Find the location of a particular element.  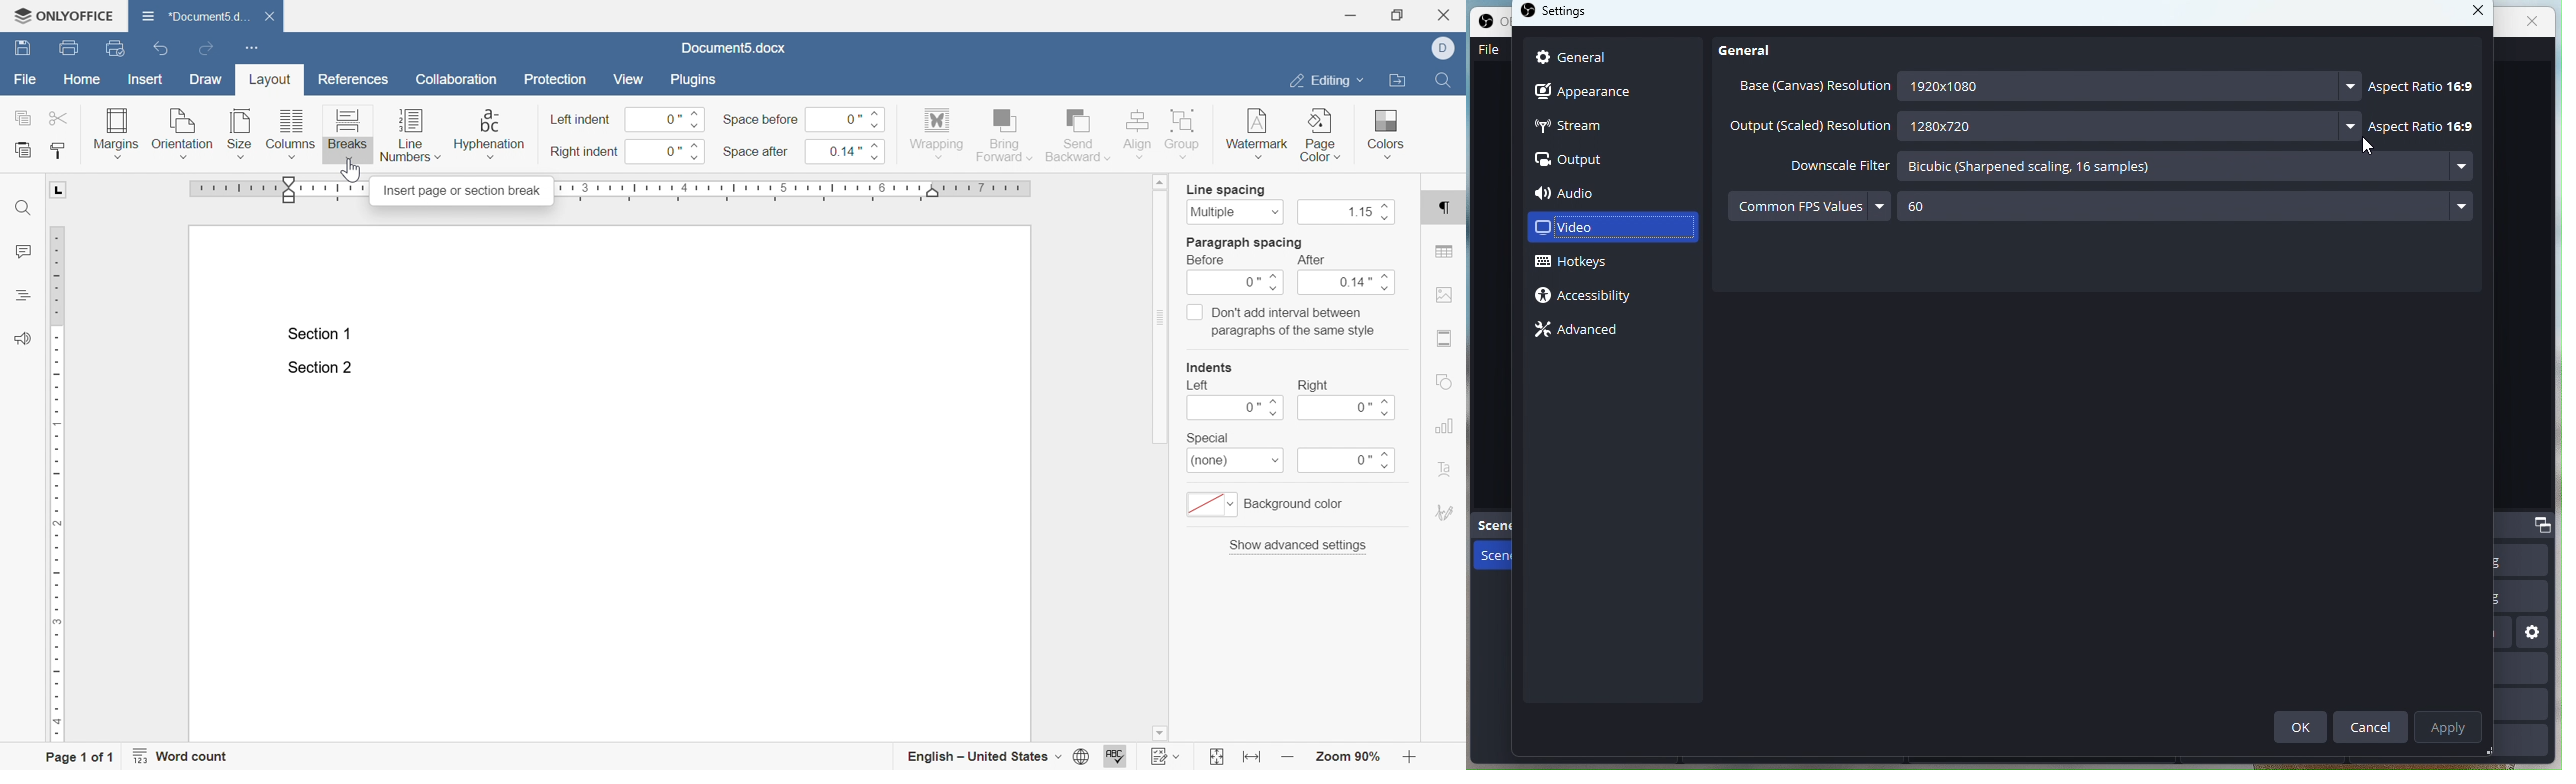

chart settings is located at coordinates (1443, 425).